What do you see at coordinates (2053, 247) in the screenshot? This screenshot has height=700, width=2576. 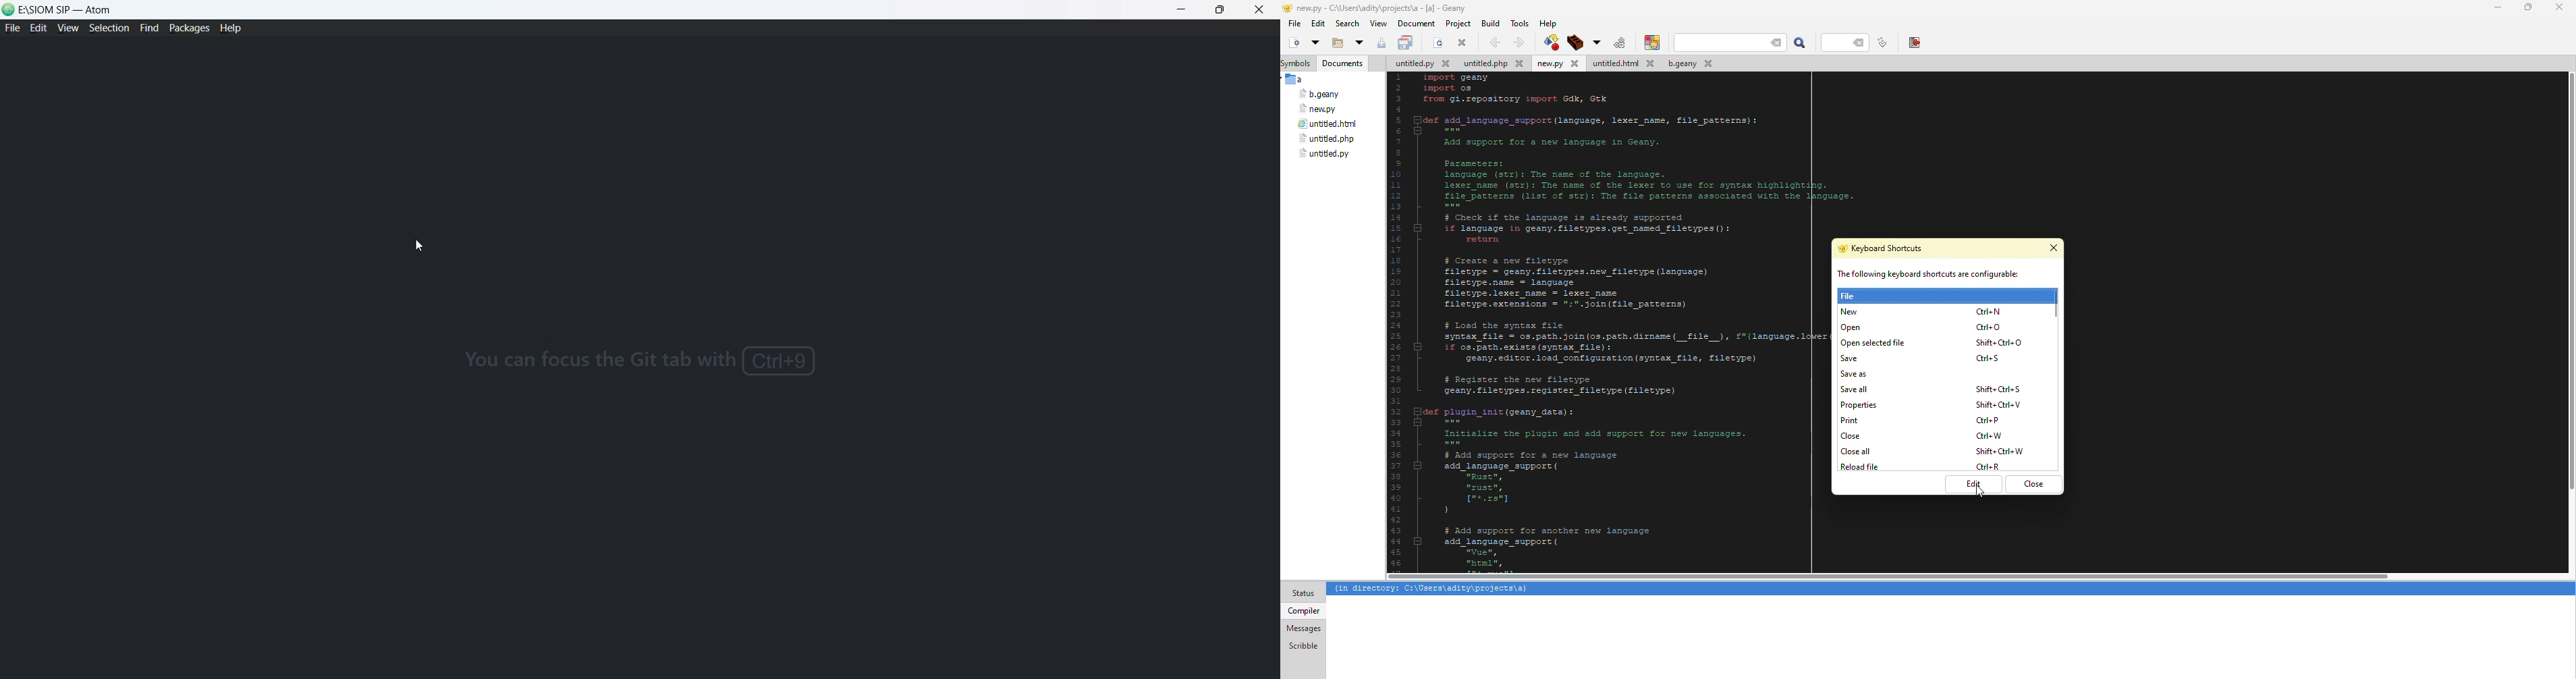 I see `close` at bounding box center [2053, 247].